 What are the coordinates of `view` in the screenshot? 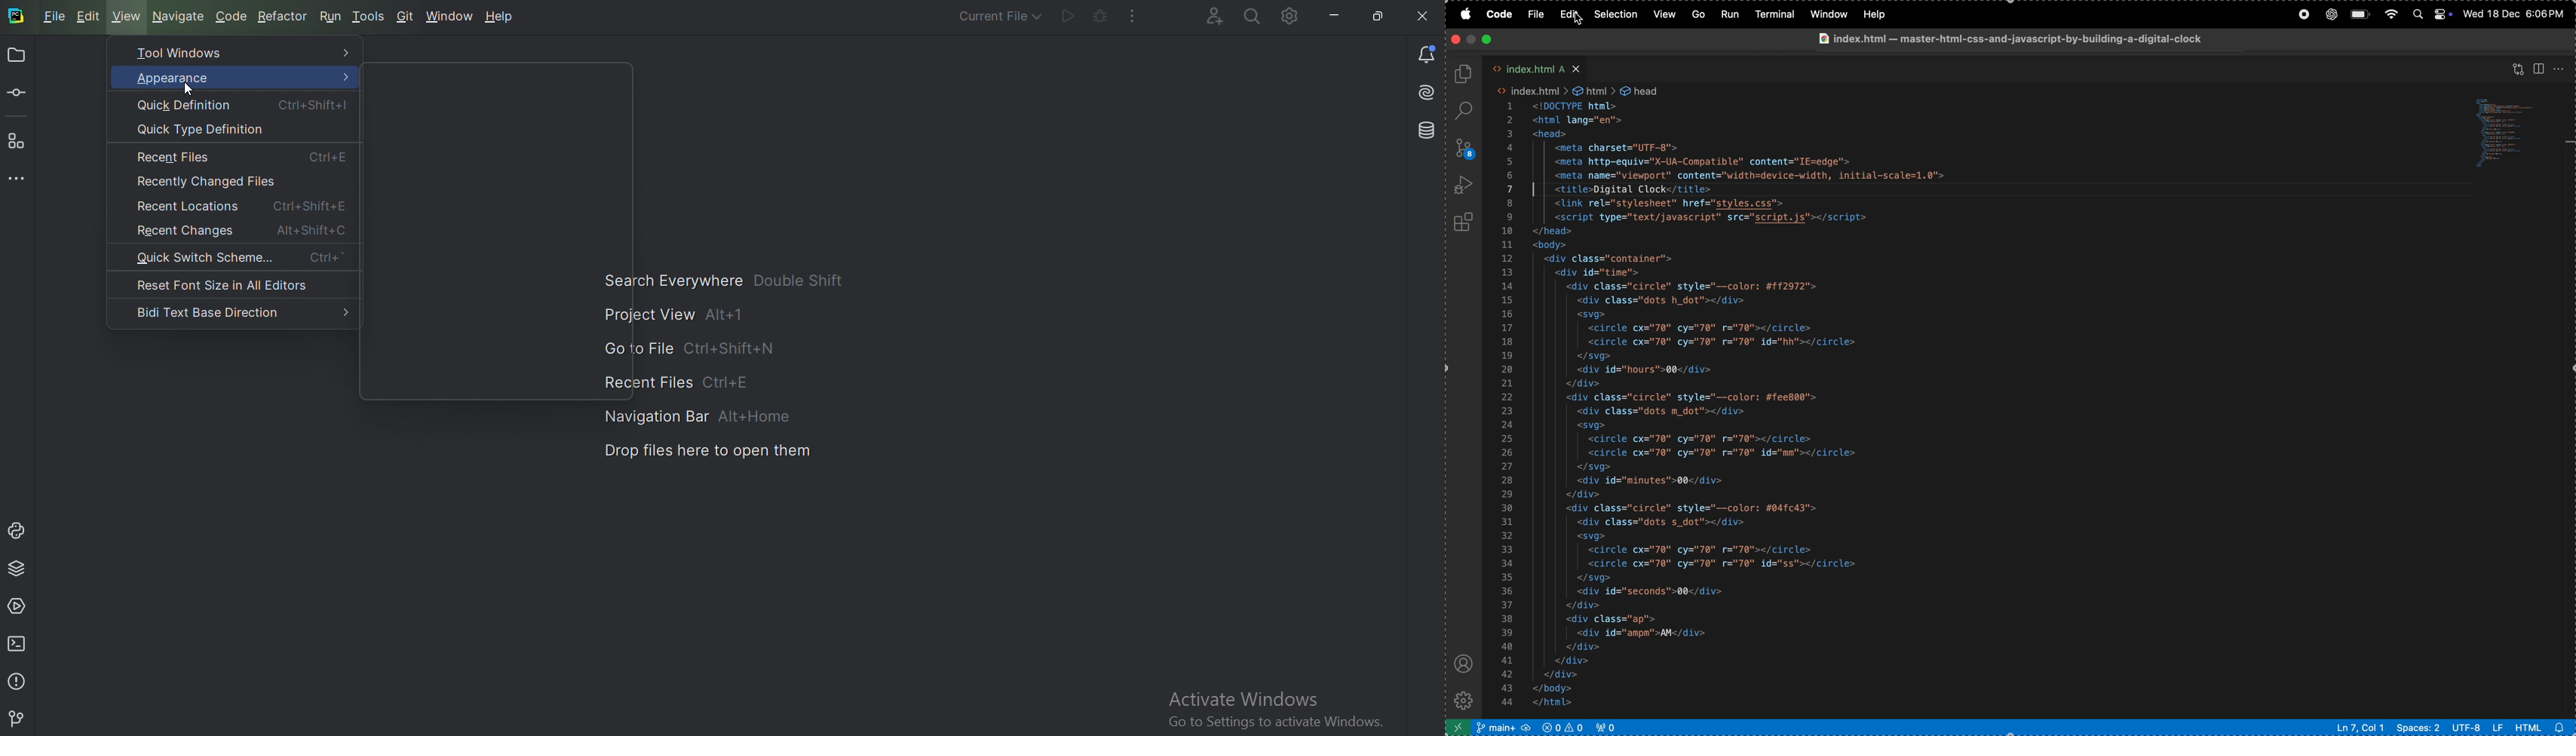 It's located at (1663, 15).